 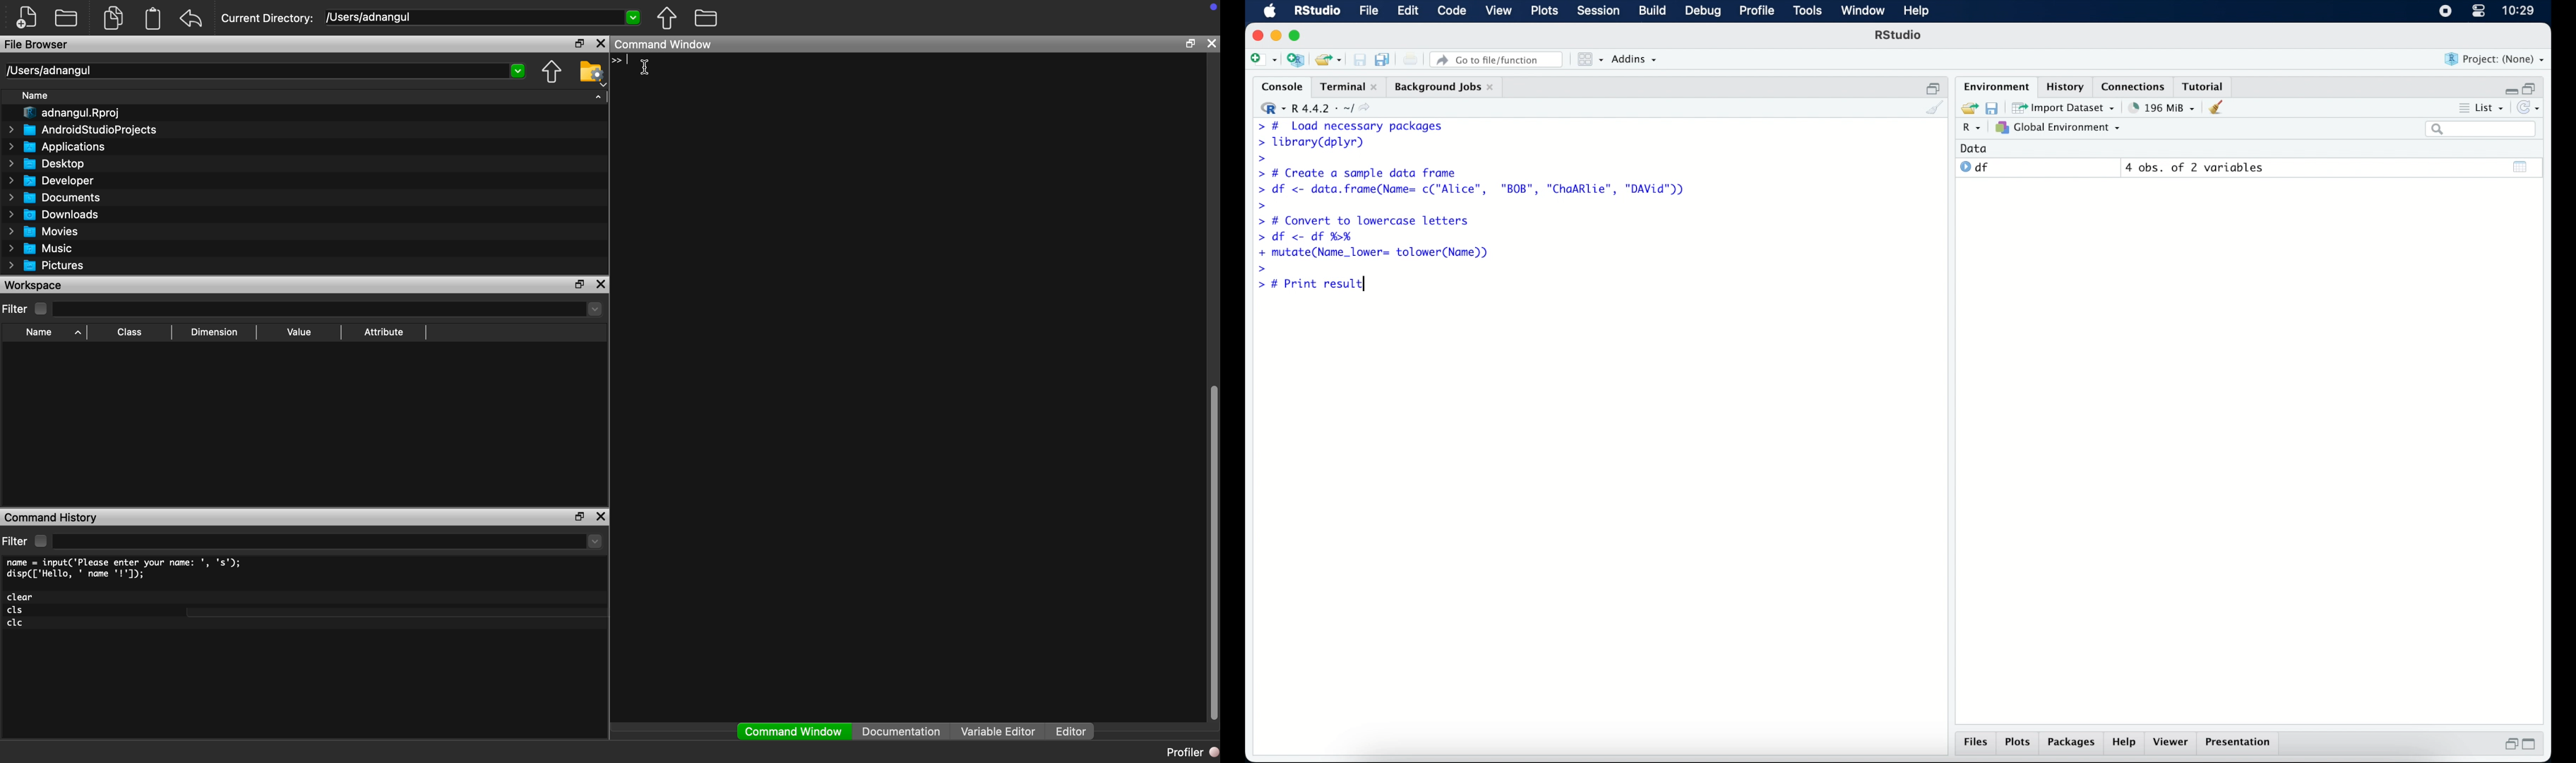 I want to click on Pictures, so click(x=46, y=266).